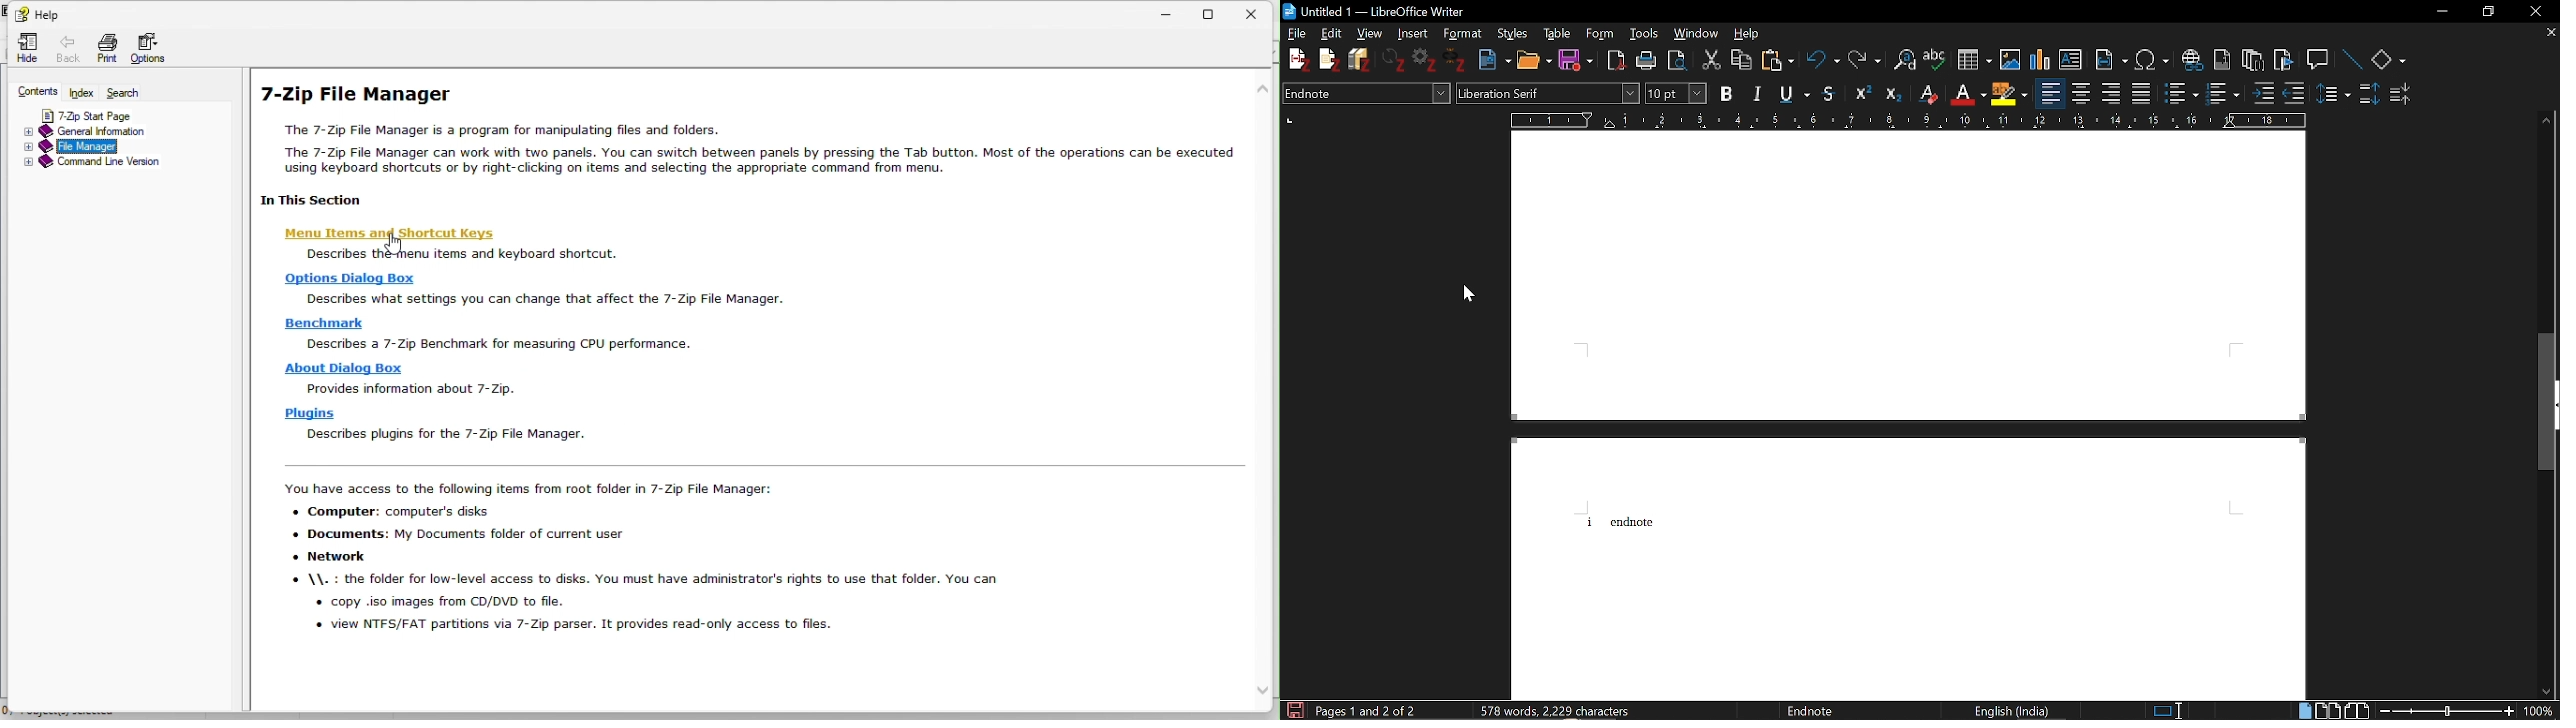  What do you see at coordinates (2039, 60) in the screenshot?
I see `Insert diagram` at bounding box center [2039, 60].